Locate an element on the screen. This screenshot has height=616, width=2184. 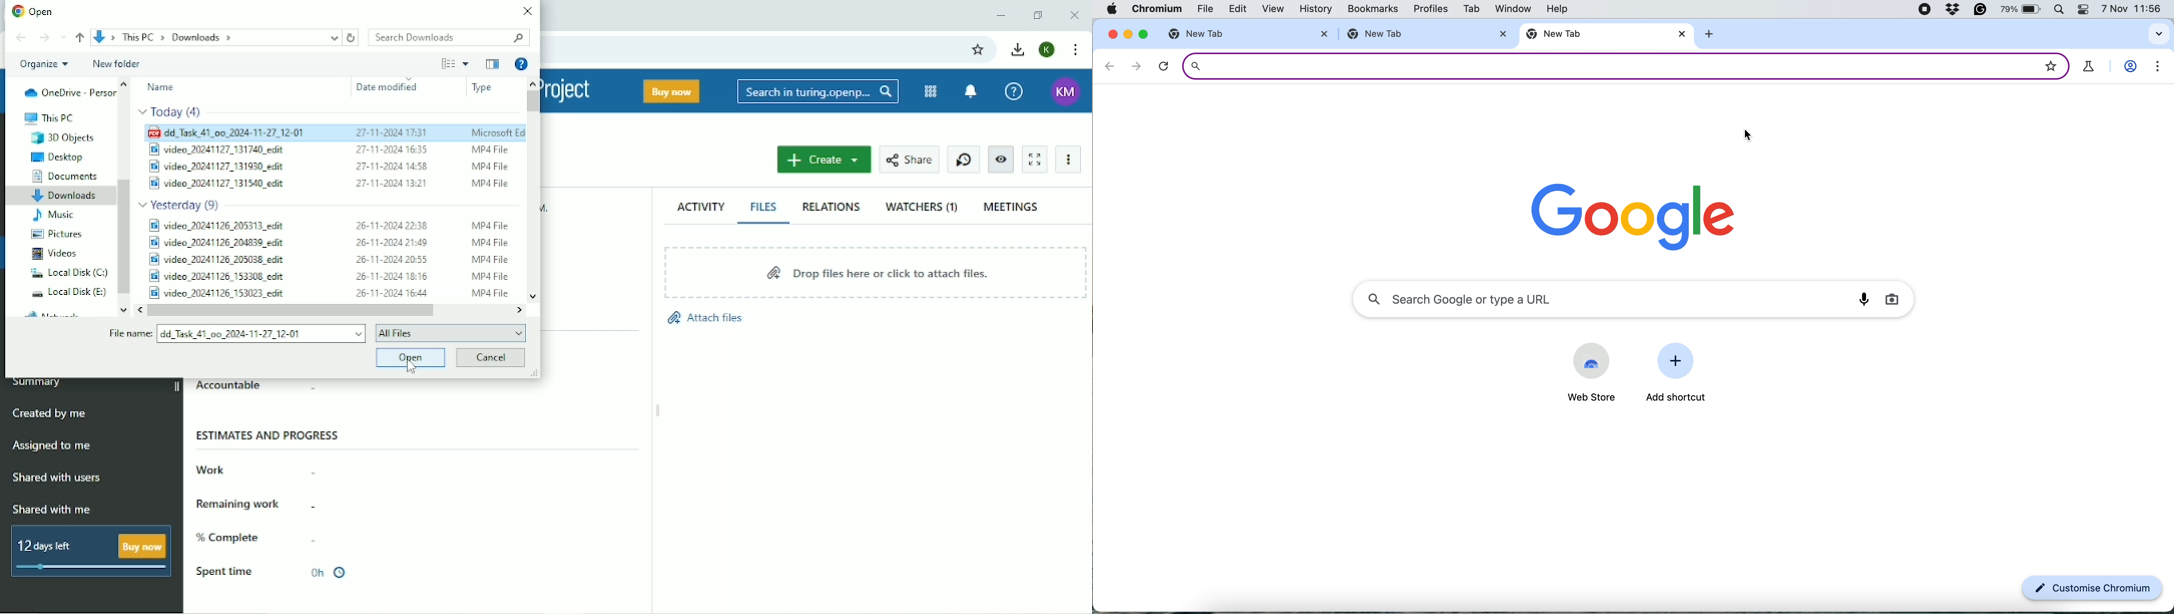
12 days left buy now is located at coordinates (87, 551).